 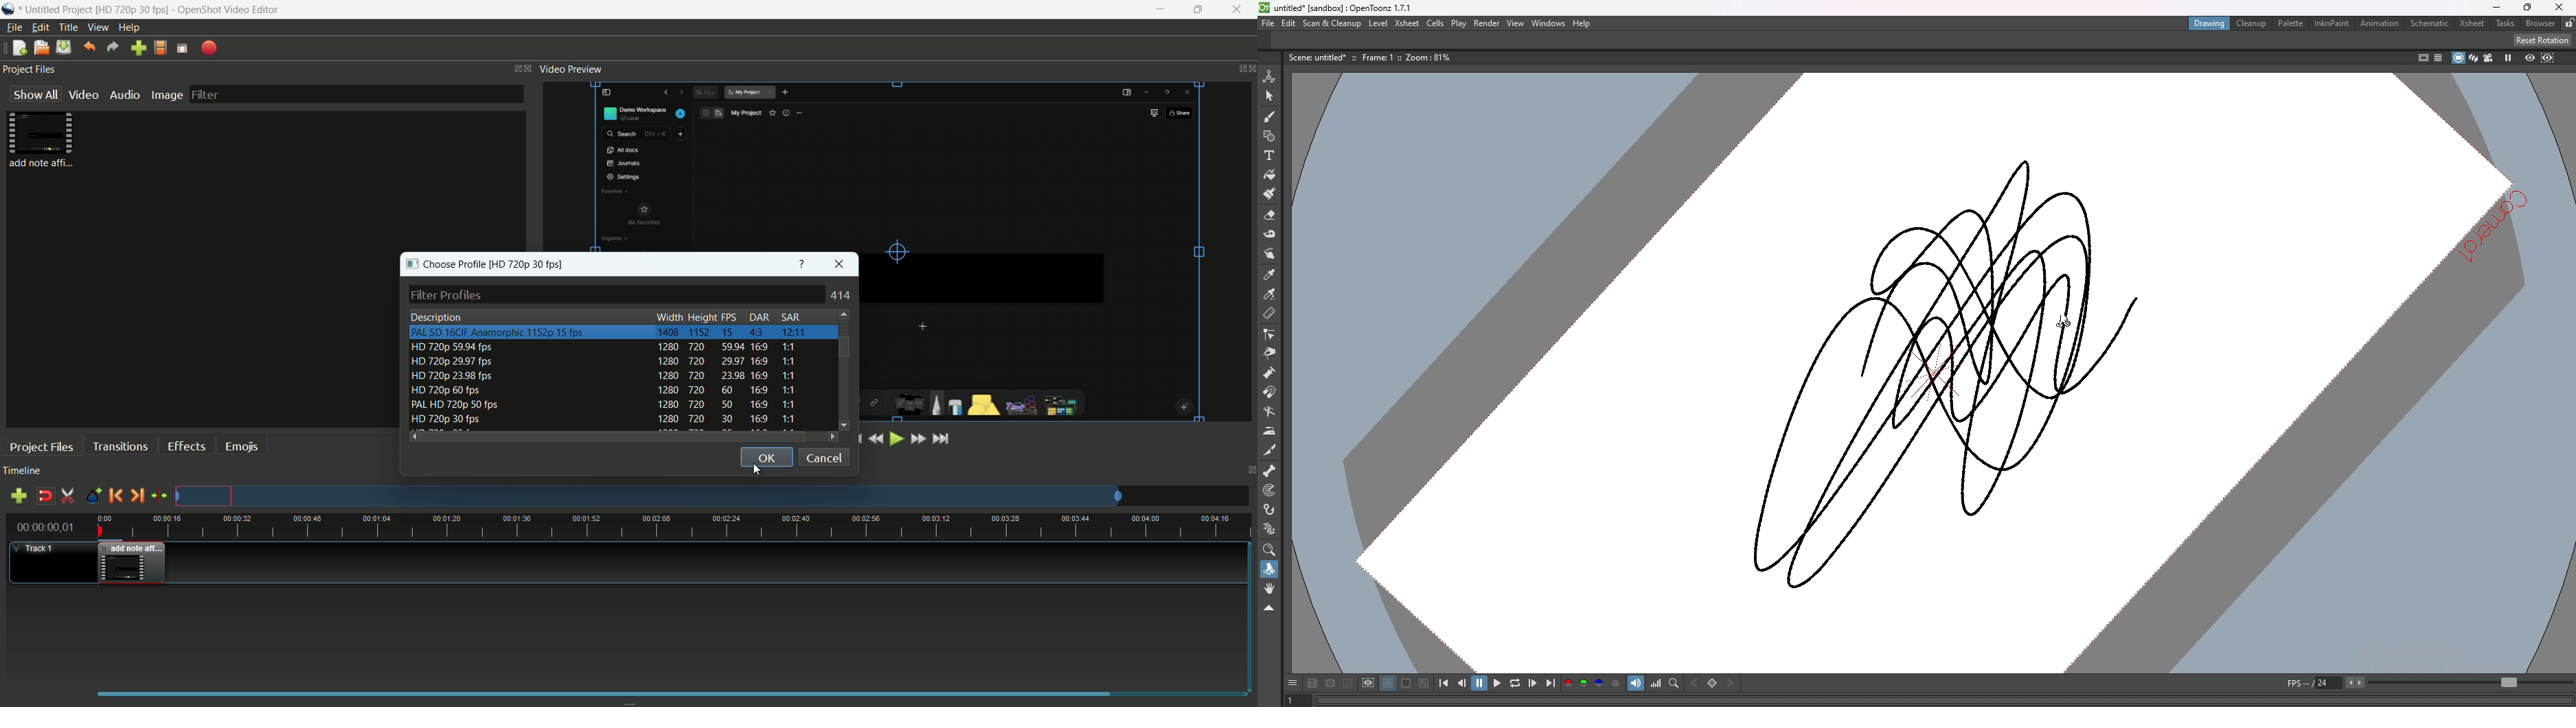 What do you see at coordinates (1269, 154) in the screenshot?
I see `type tool` at bounding box center [1269, 154].